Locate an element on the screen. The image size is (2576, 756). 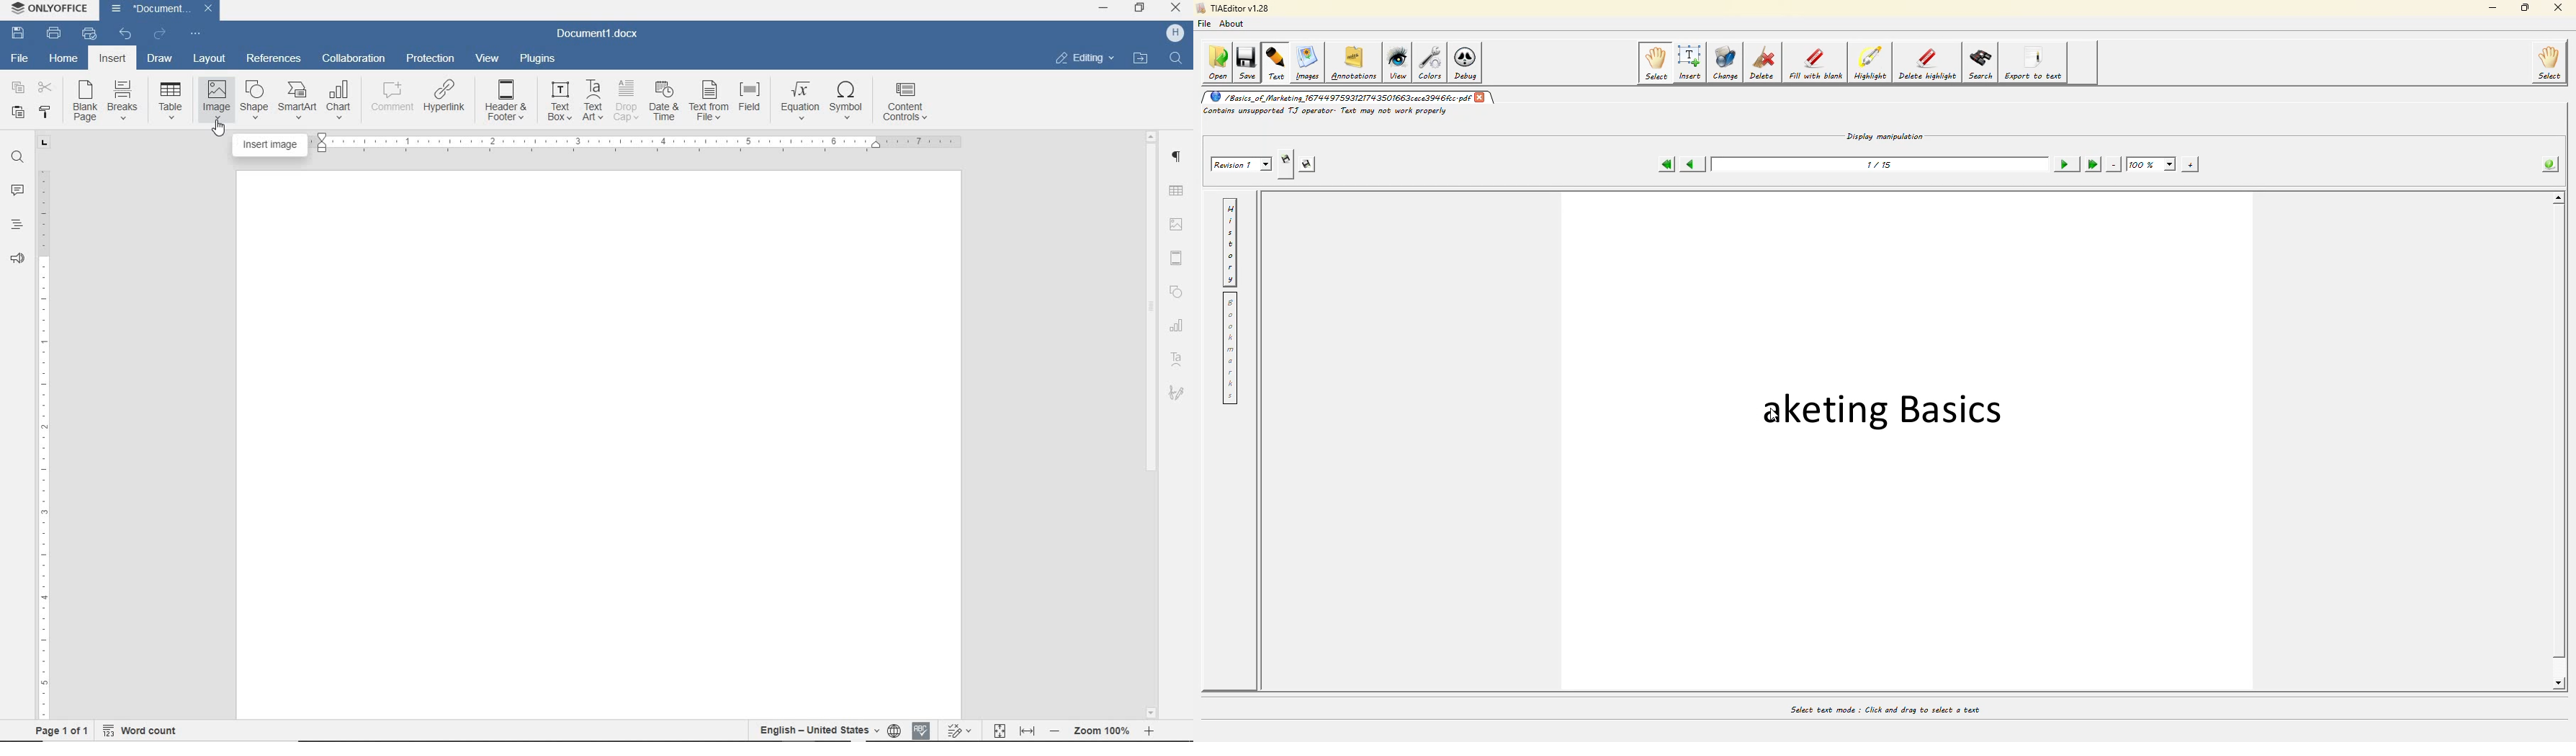
table is located at coordinates (172, 102).